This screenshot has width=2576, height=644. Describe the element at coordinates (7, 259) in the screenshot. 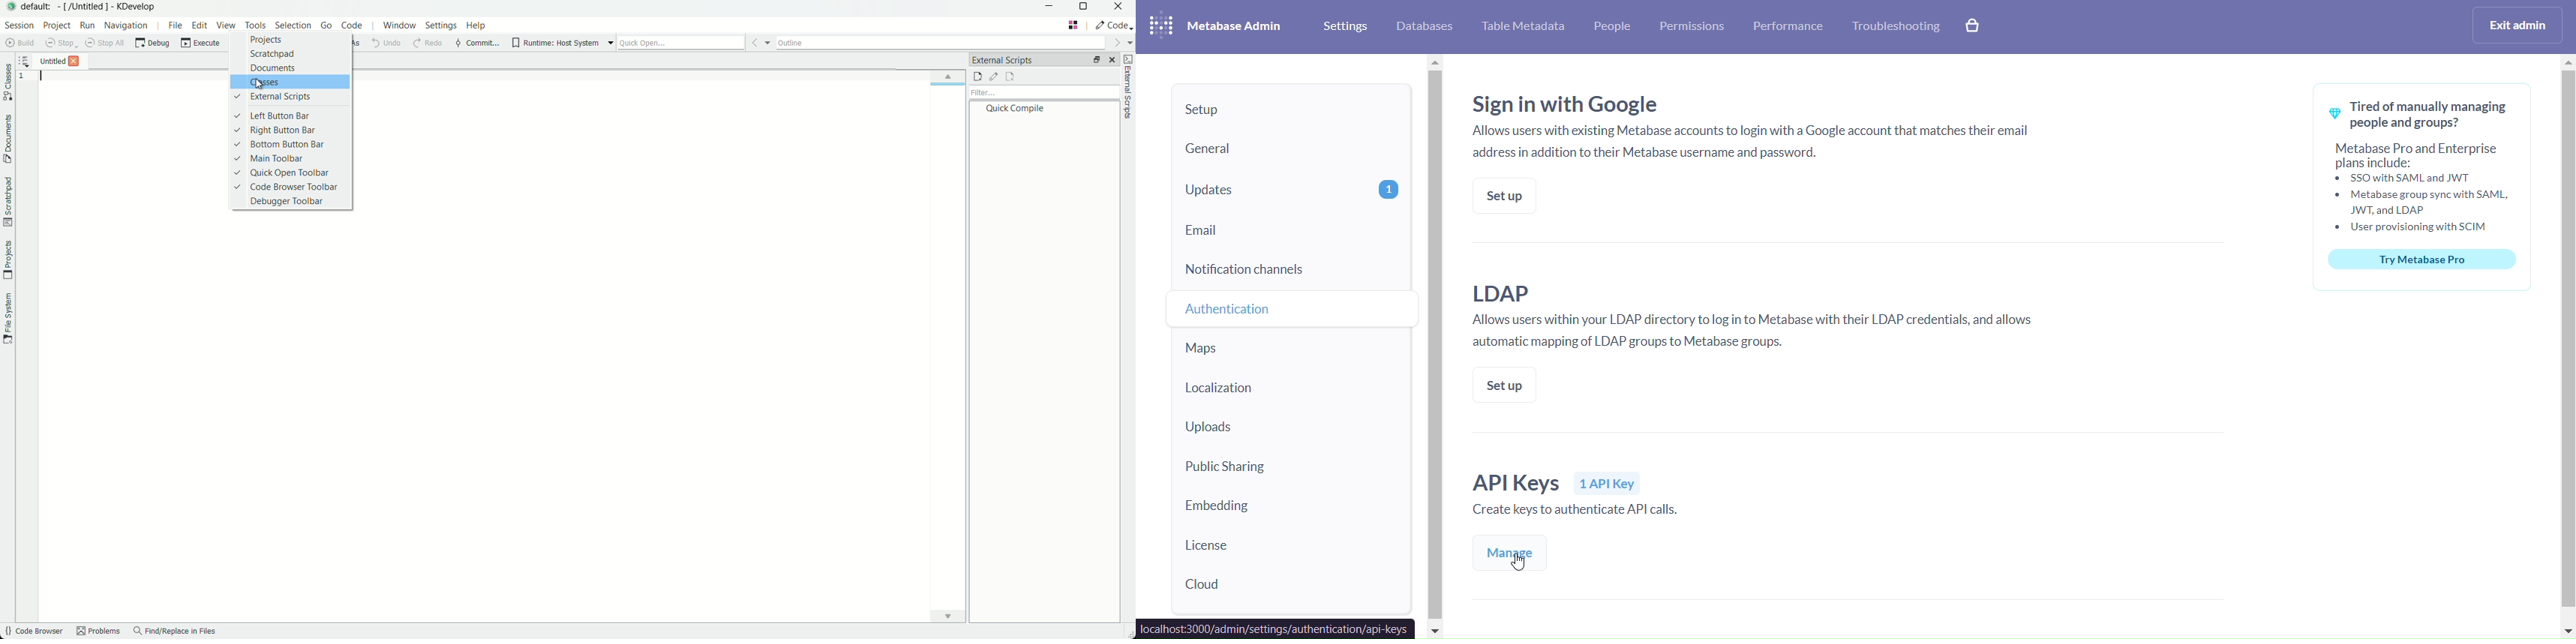

I see `projects` at that location.